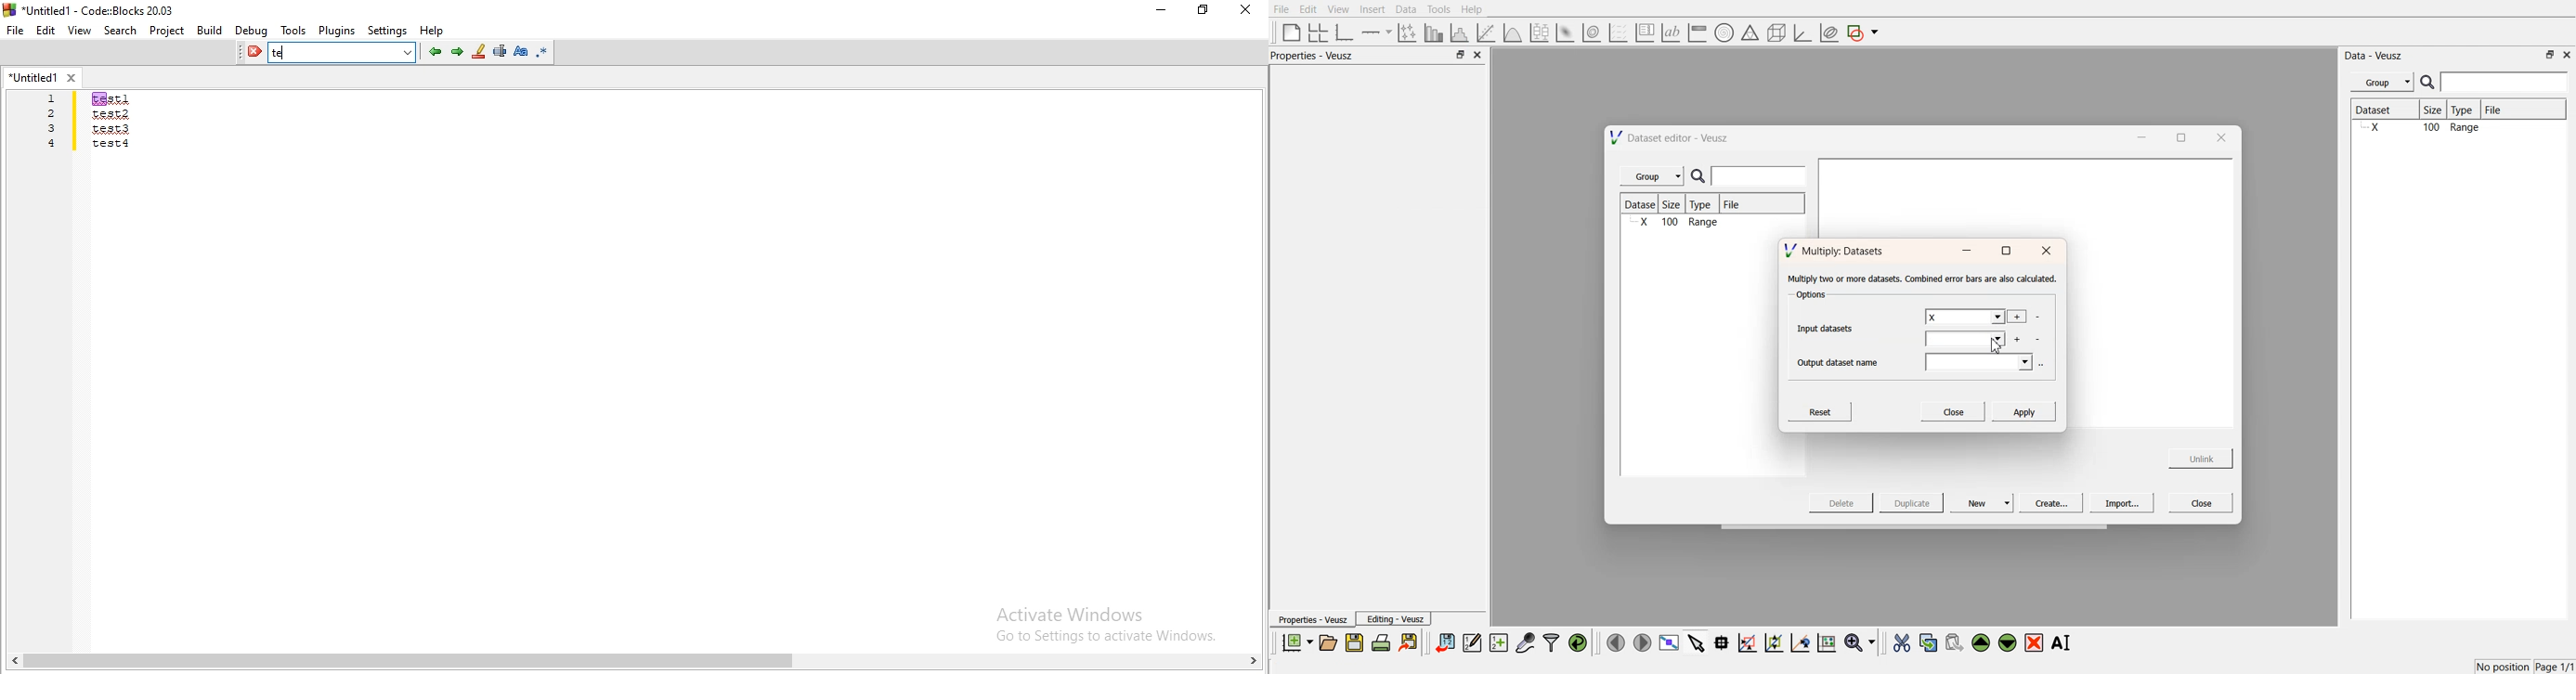 This screenshot has height=700, width=2576. I want to click on select items, so click(1696, 642).